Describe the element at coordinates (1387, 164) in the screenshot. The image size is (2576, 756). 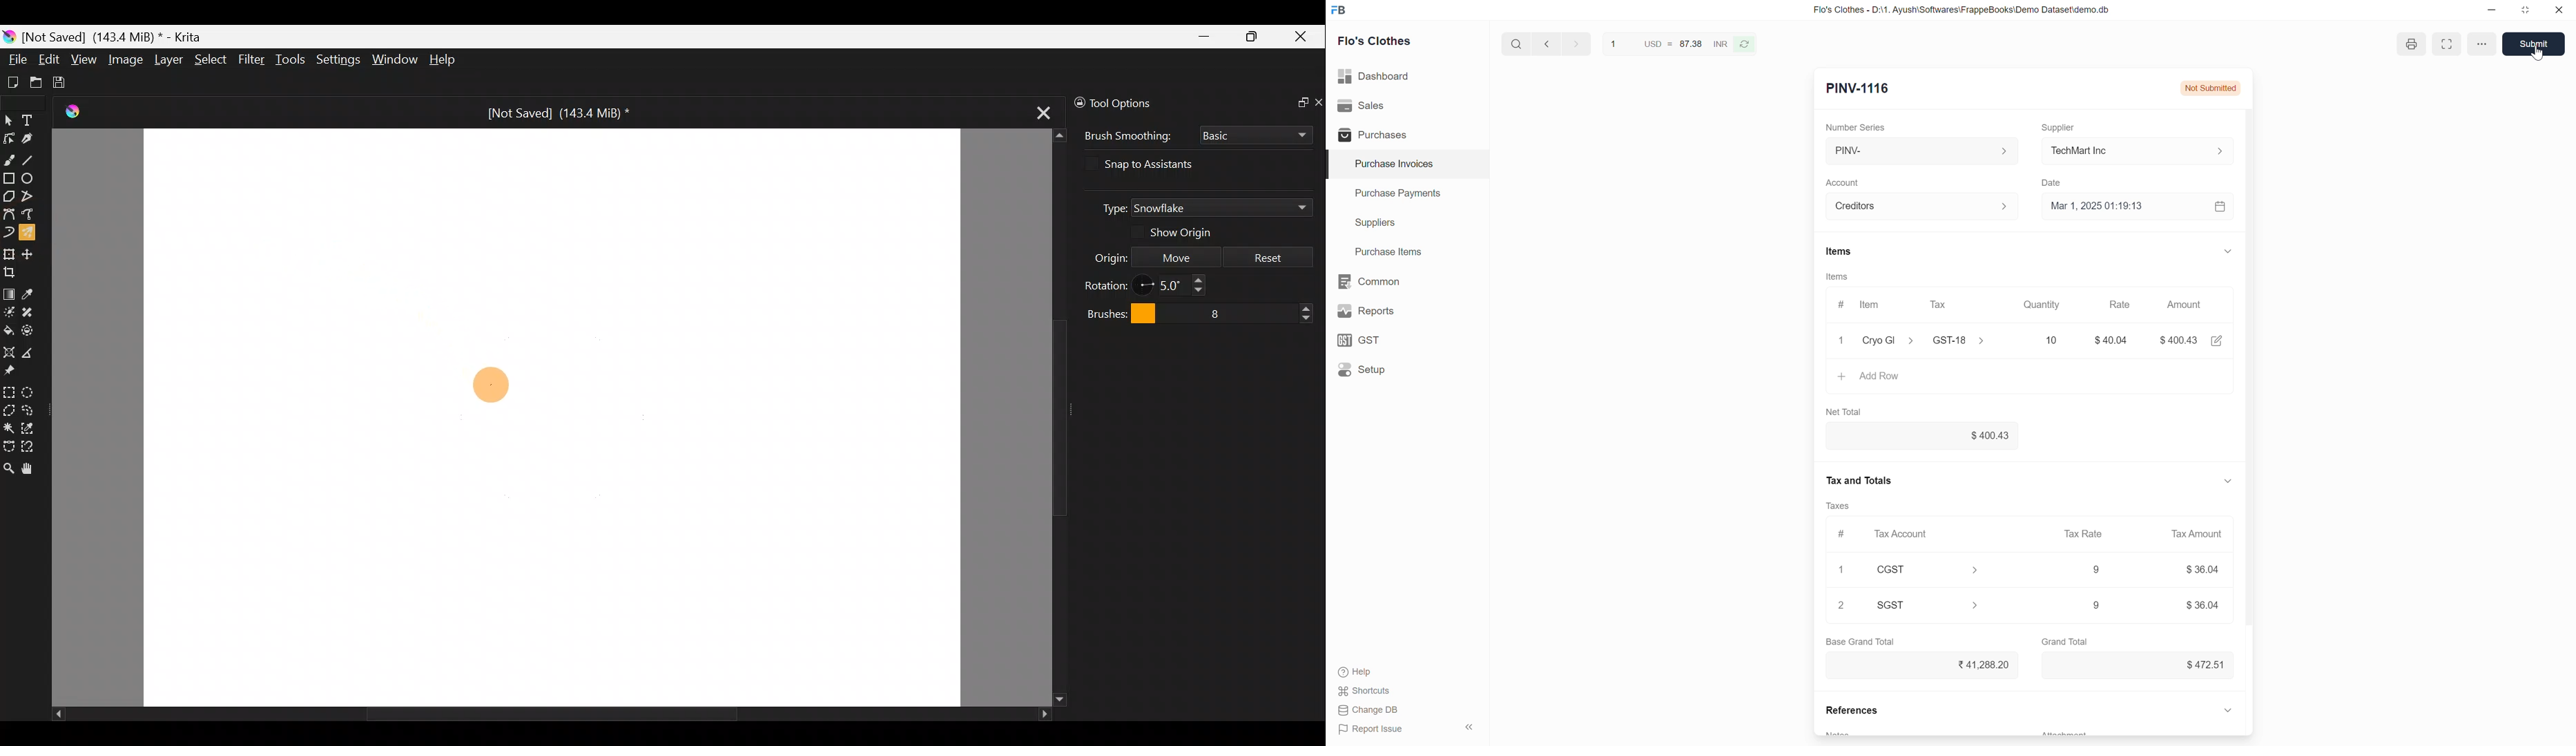
I see `Purchase Invoices` at that location.